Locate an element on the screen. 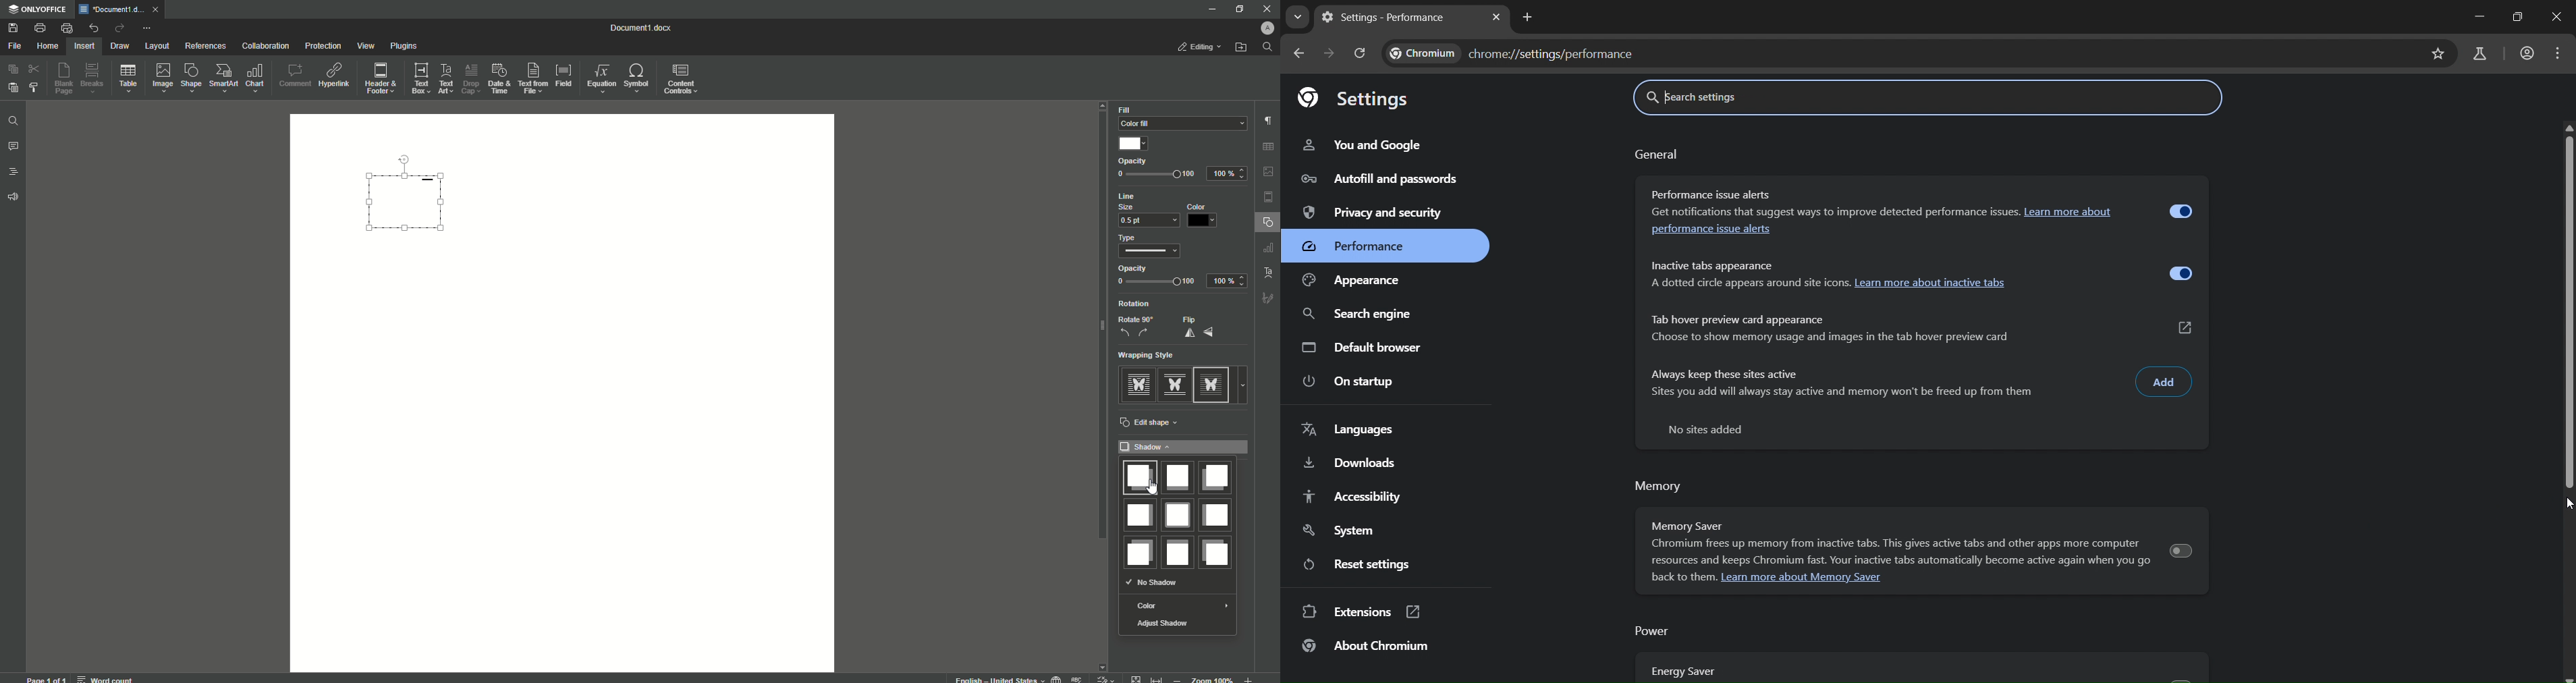 Image resolution: width=2576 pixels, height=700 pixels. Editing is located at coordinates (1202, 47).